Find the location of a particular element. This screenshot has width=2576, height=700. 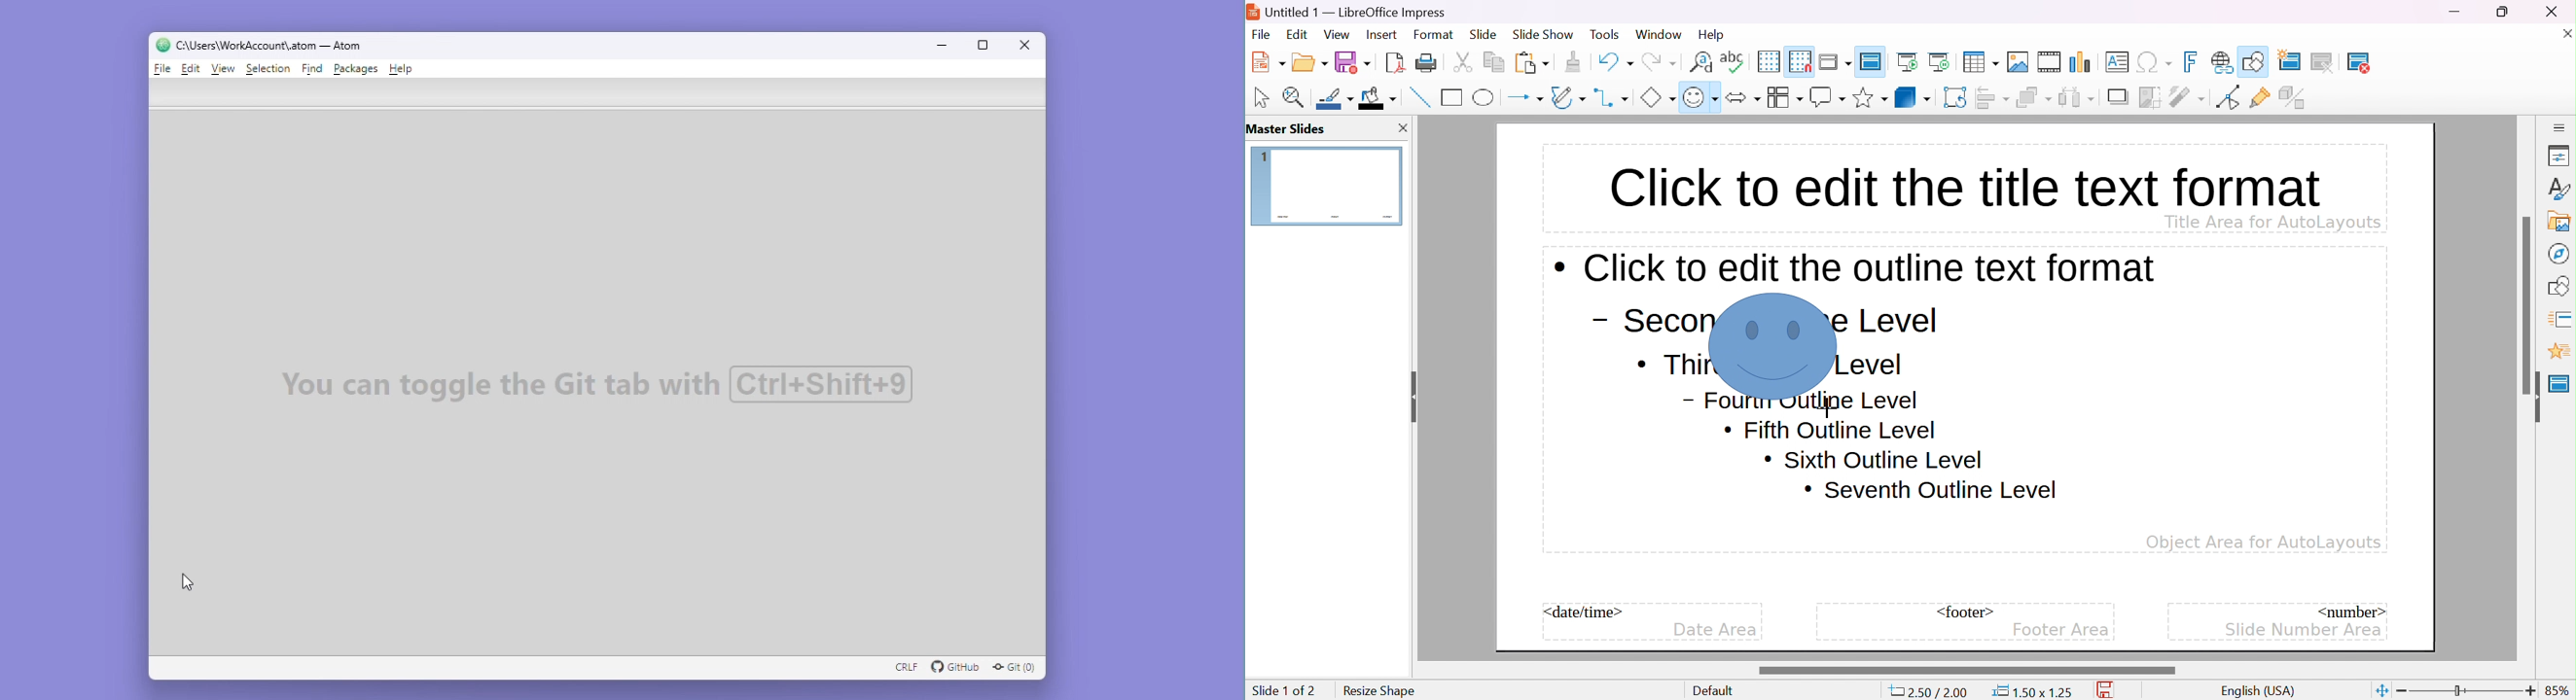

insert text box is located at coordinates (2117, 61).